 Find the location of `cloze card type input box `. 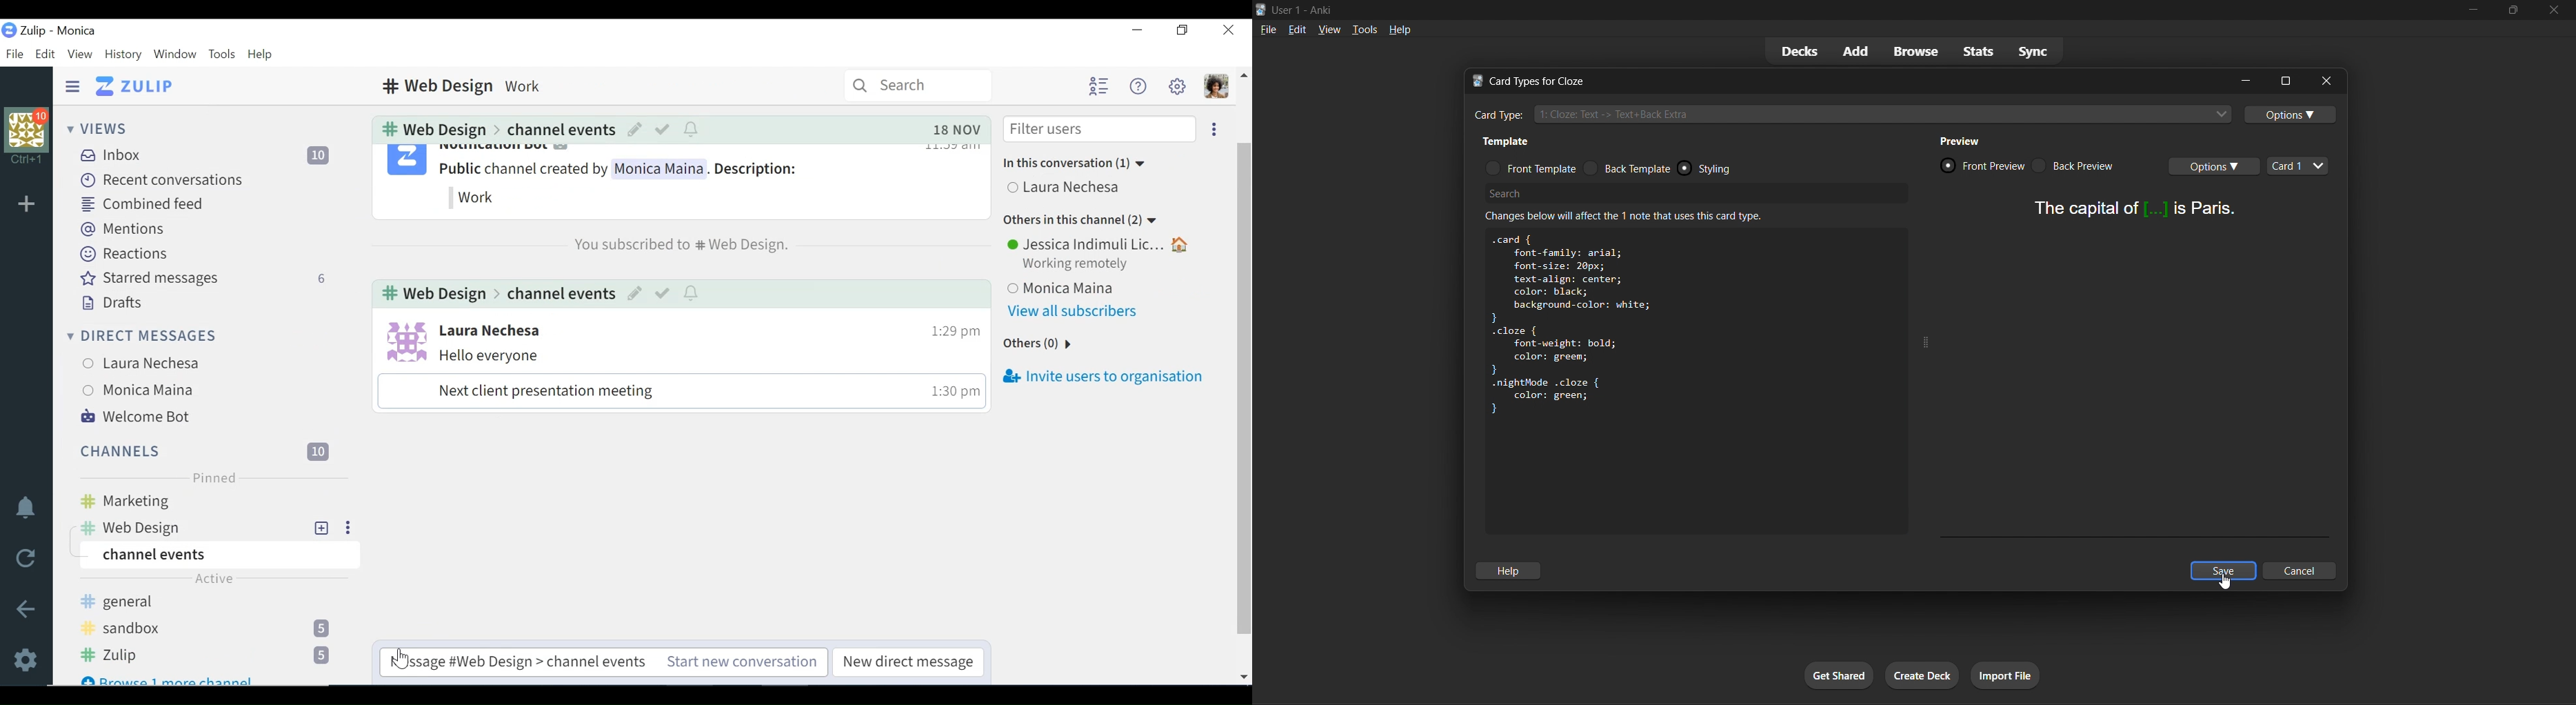

cloze card type input box  is located at coordinates (1852, 115).